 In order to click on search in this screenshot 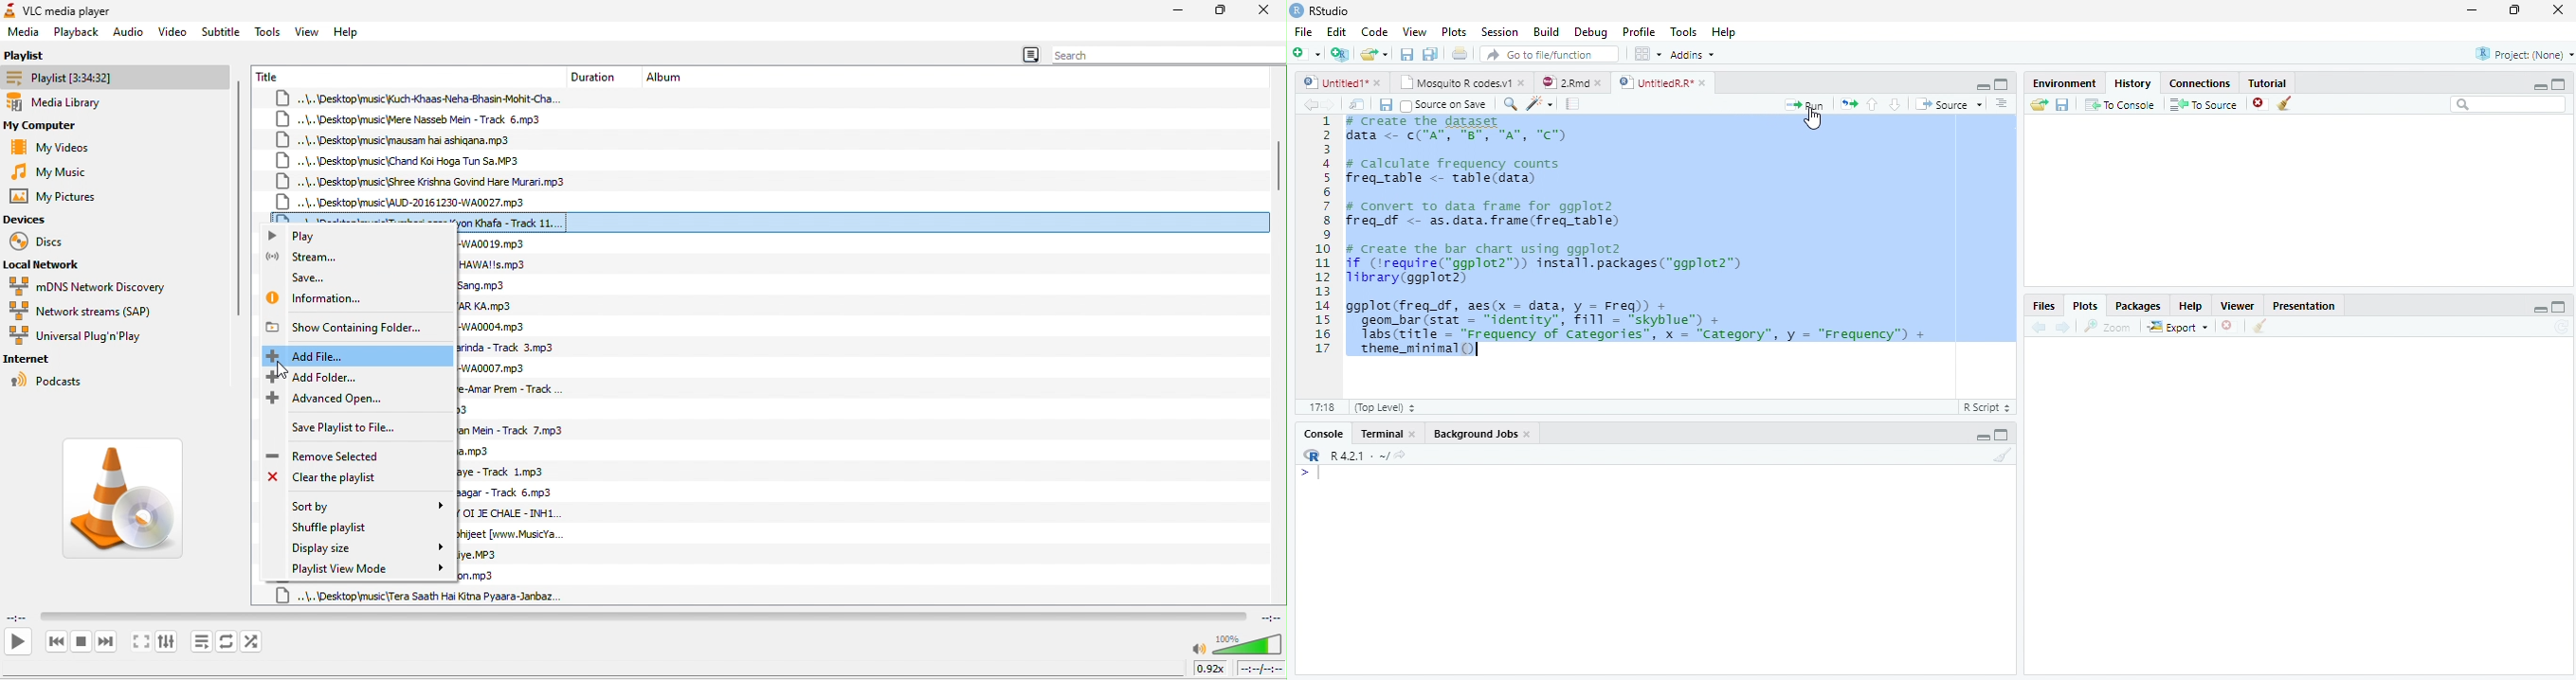, I will do `click(1165, 56)`.